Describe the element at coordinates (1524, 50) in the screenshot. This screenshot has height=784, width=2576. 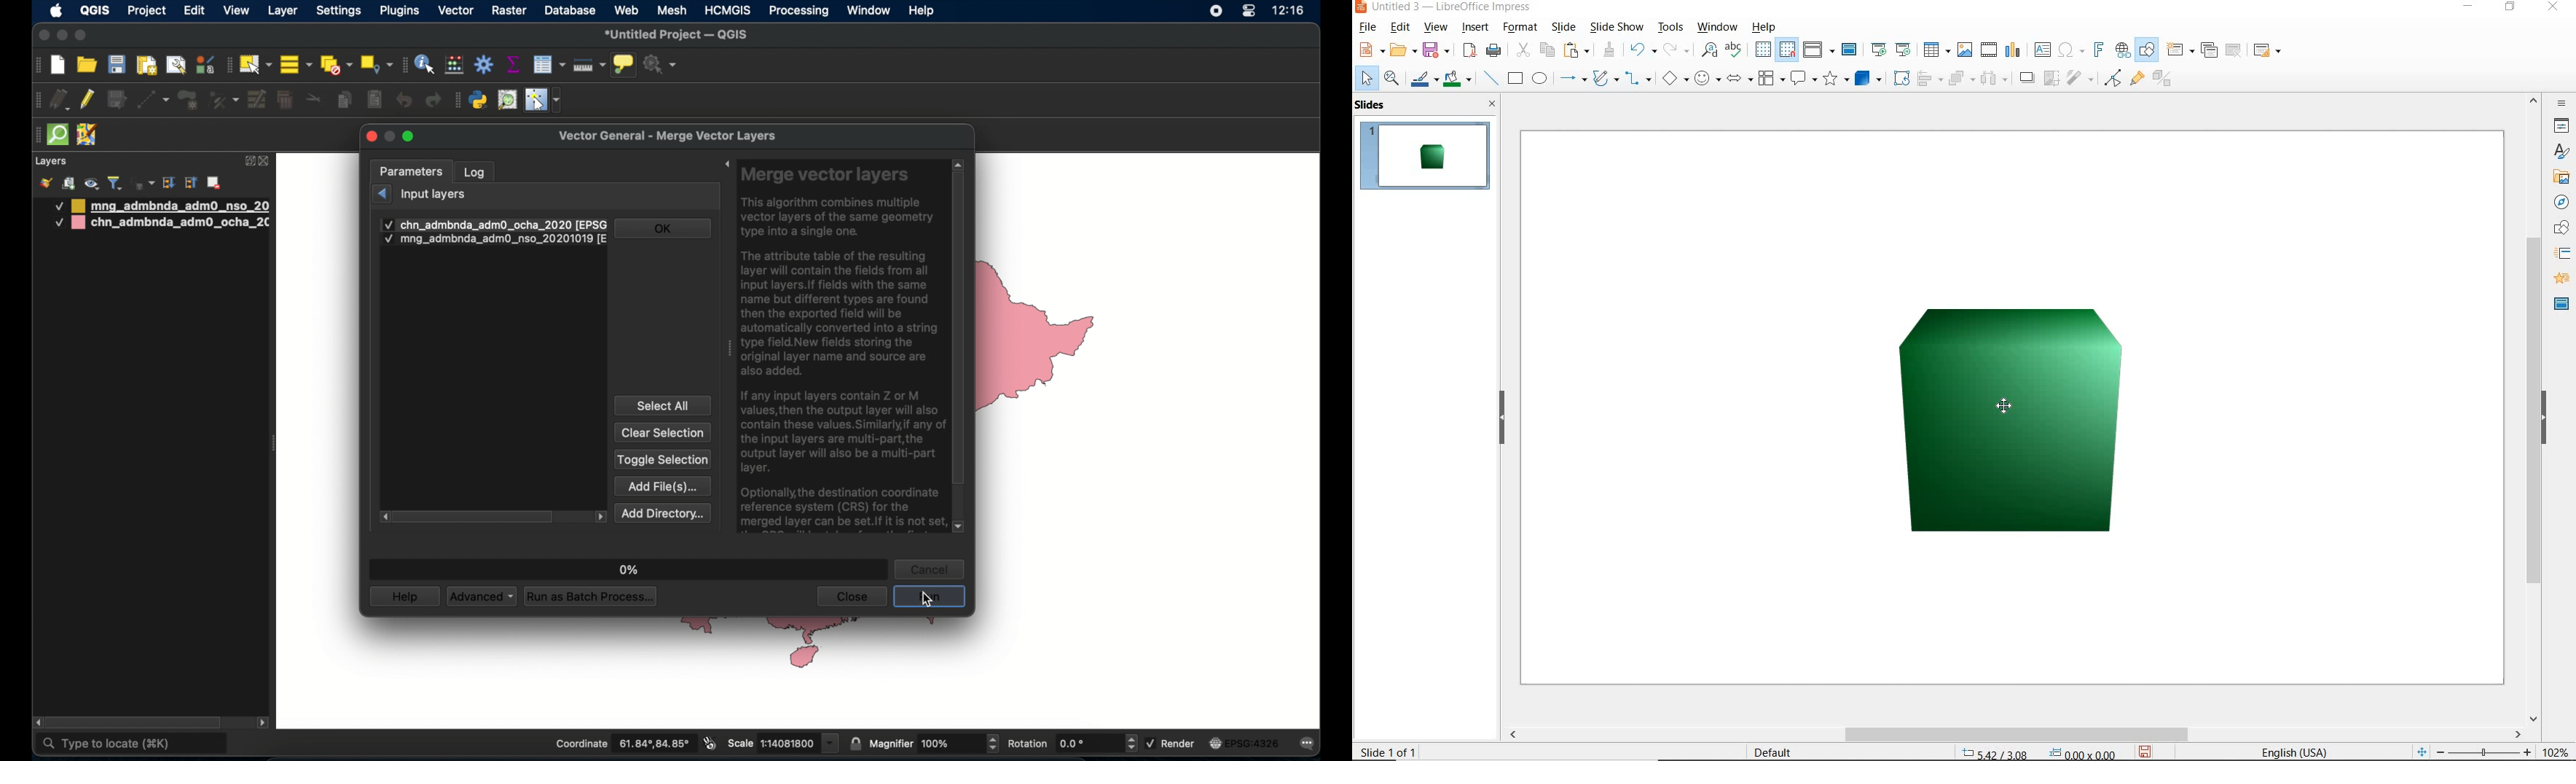
I see `cut` at that location.